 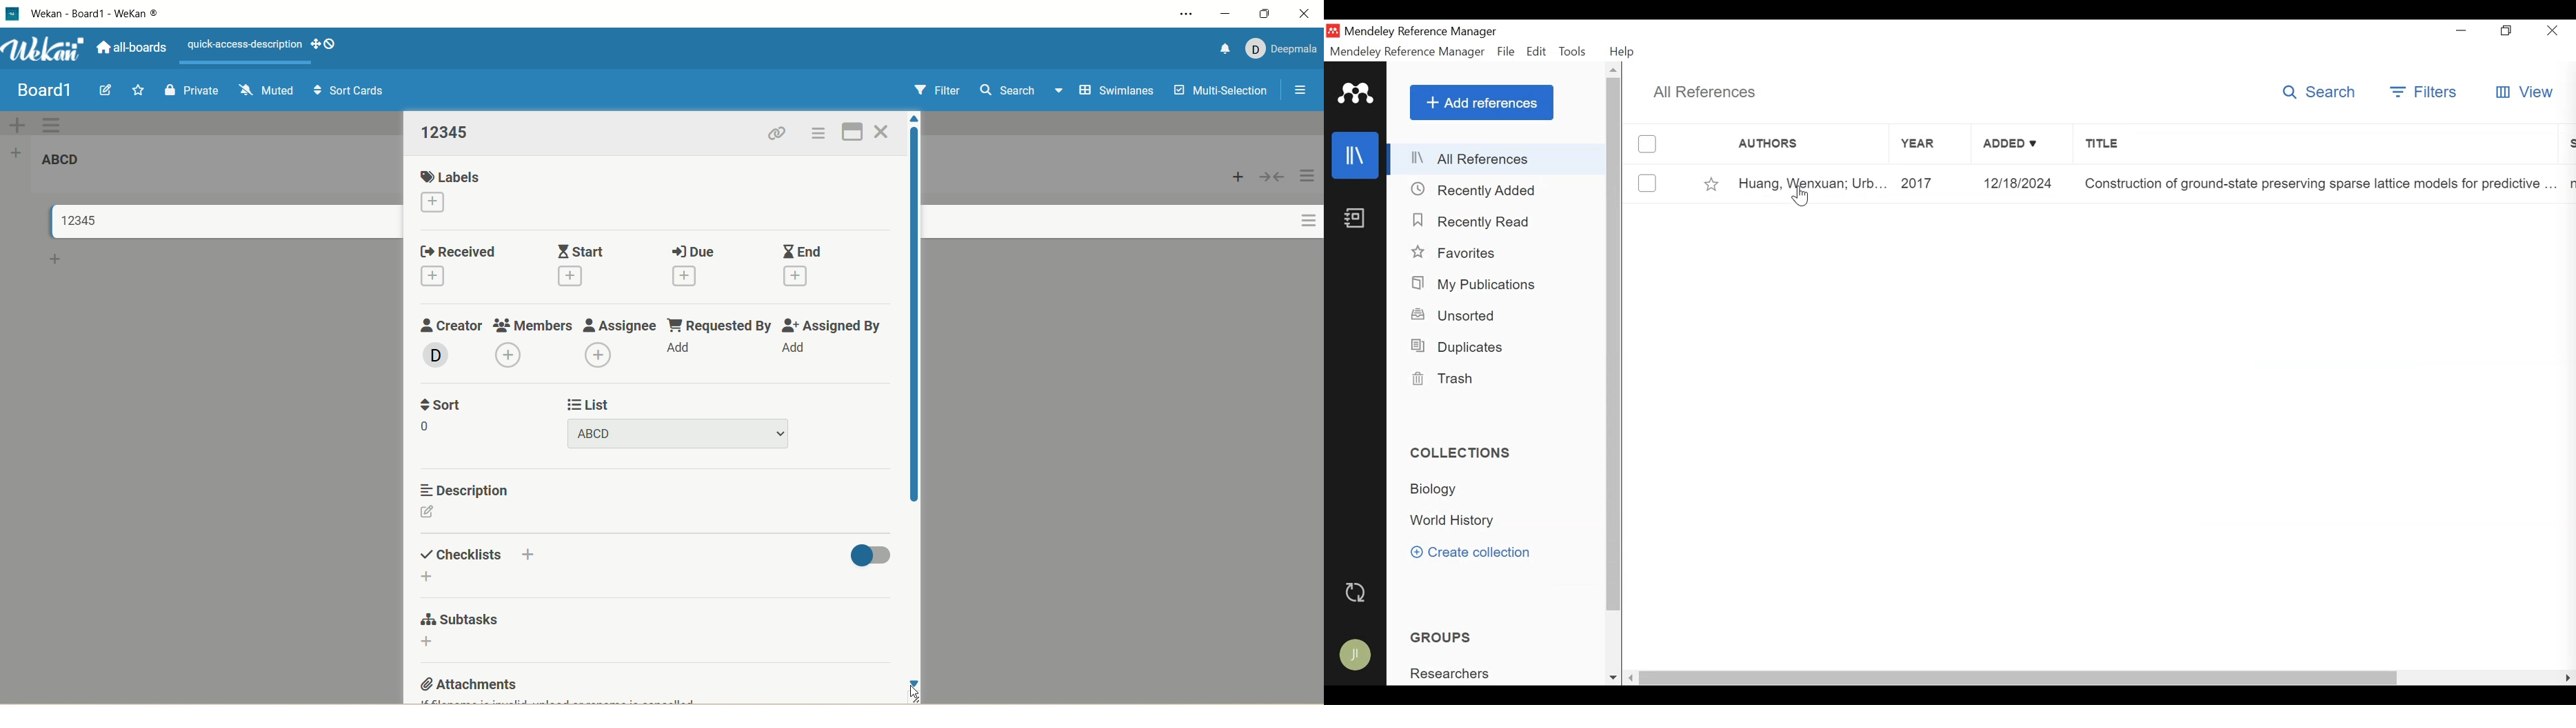 What do you see at coordinates (2569, 679) in the screenshot?
I see `Scroll Right` at bounding box center [2569, 679].